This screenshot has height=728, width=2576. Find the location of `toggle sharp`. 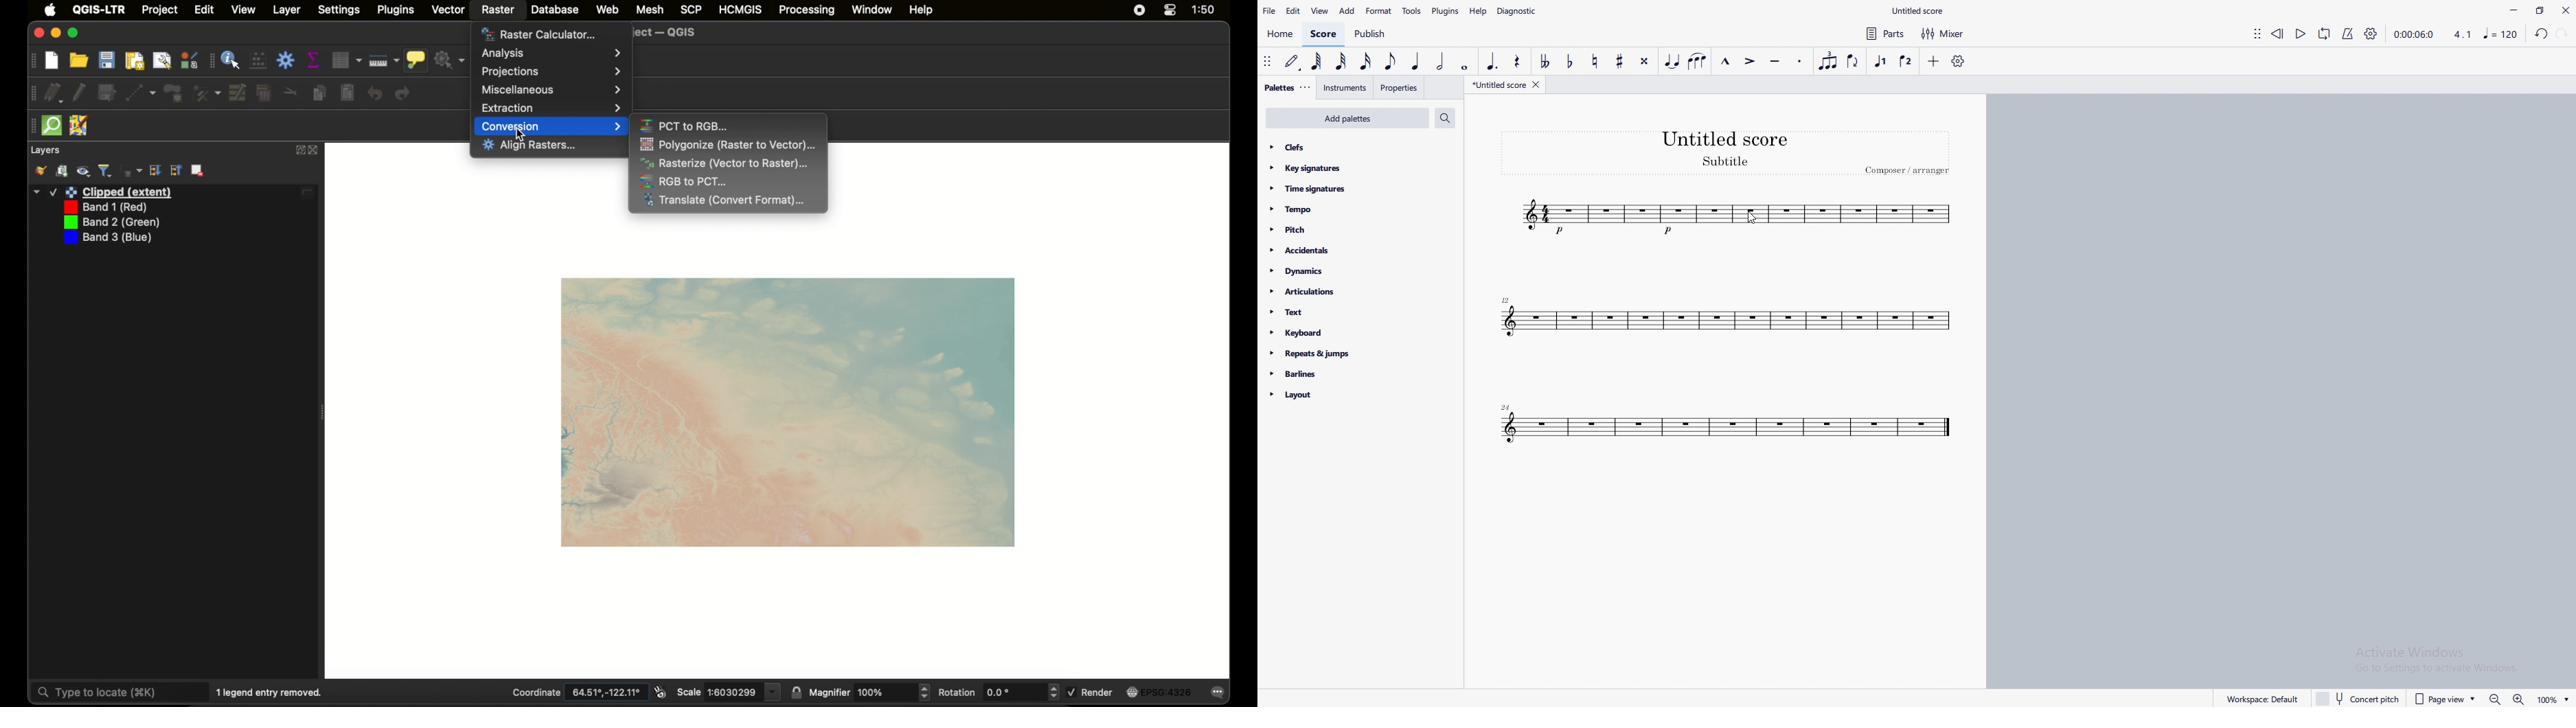

toggle sharp is located at coordinates (1619, 61).